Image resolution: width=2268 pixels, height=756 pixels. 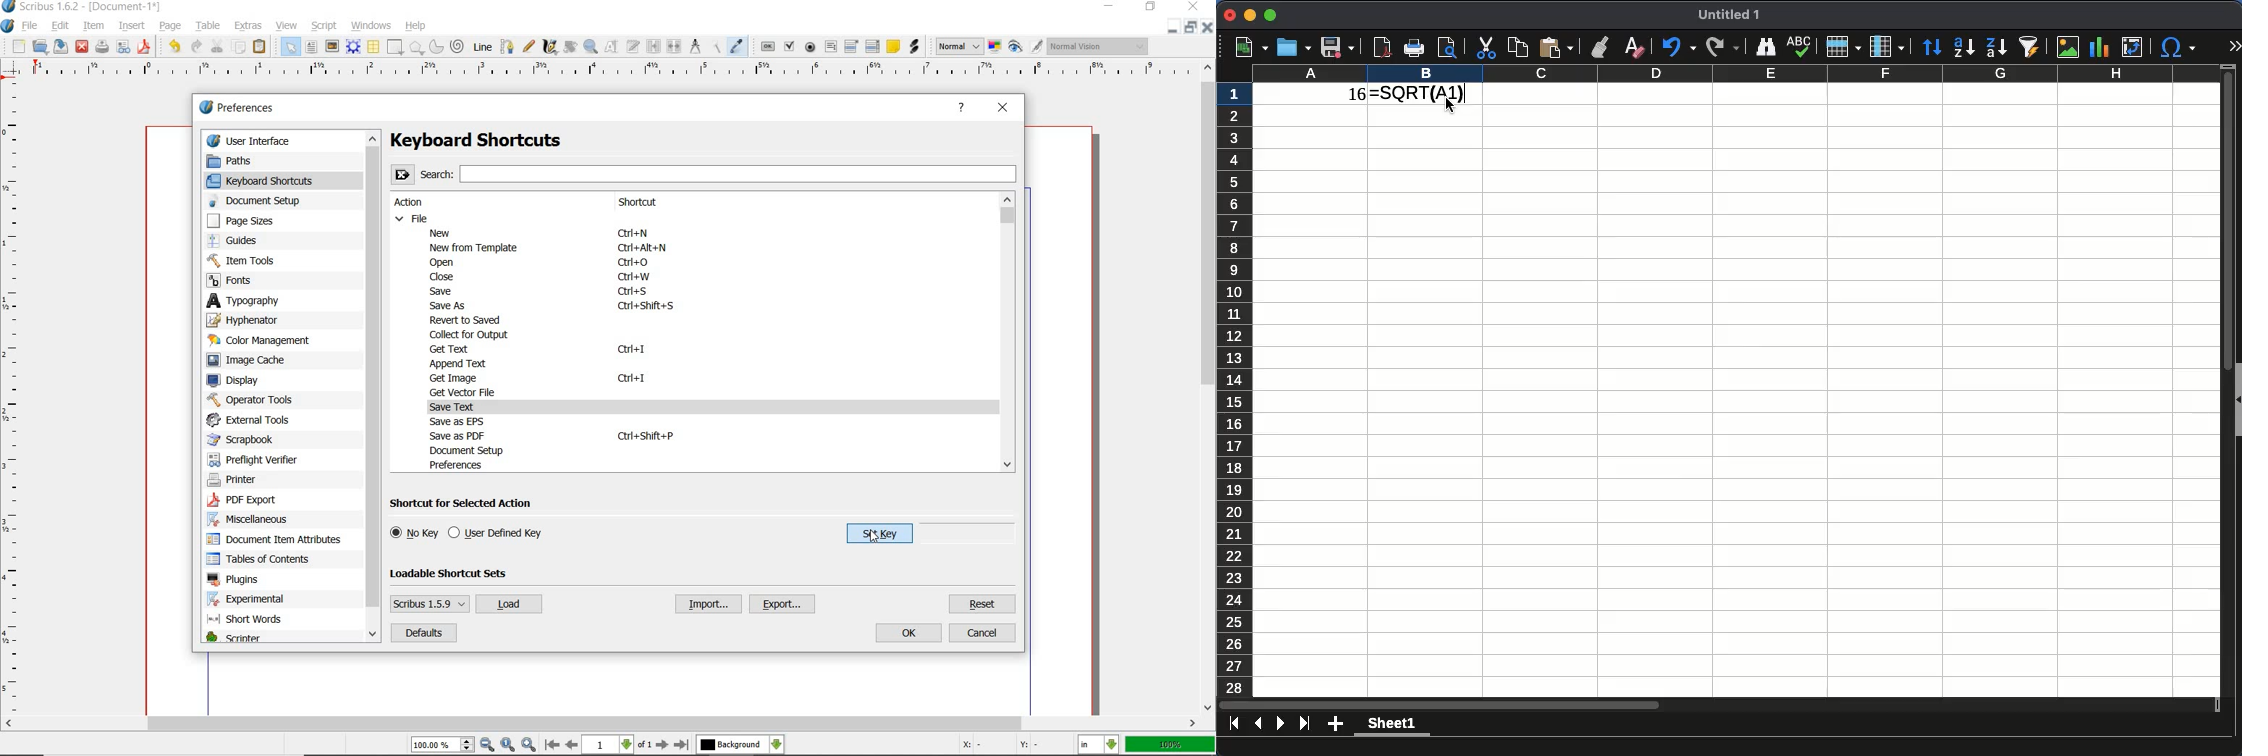 I want to click on copy, so click(x=239, y=47).